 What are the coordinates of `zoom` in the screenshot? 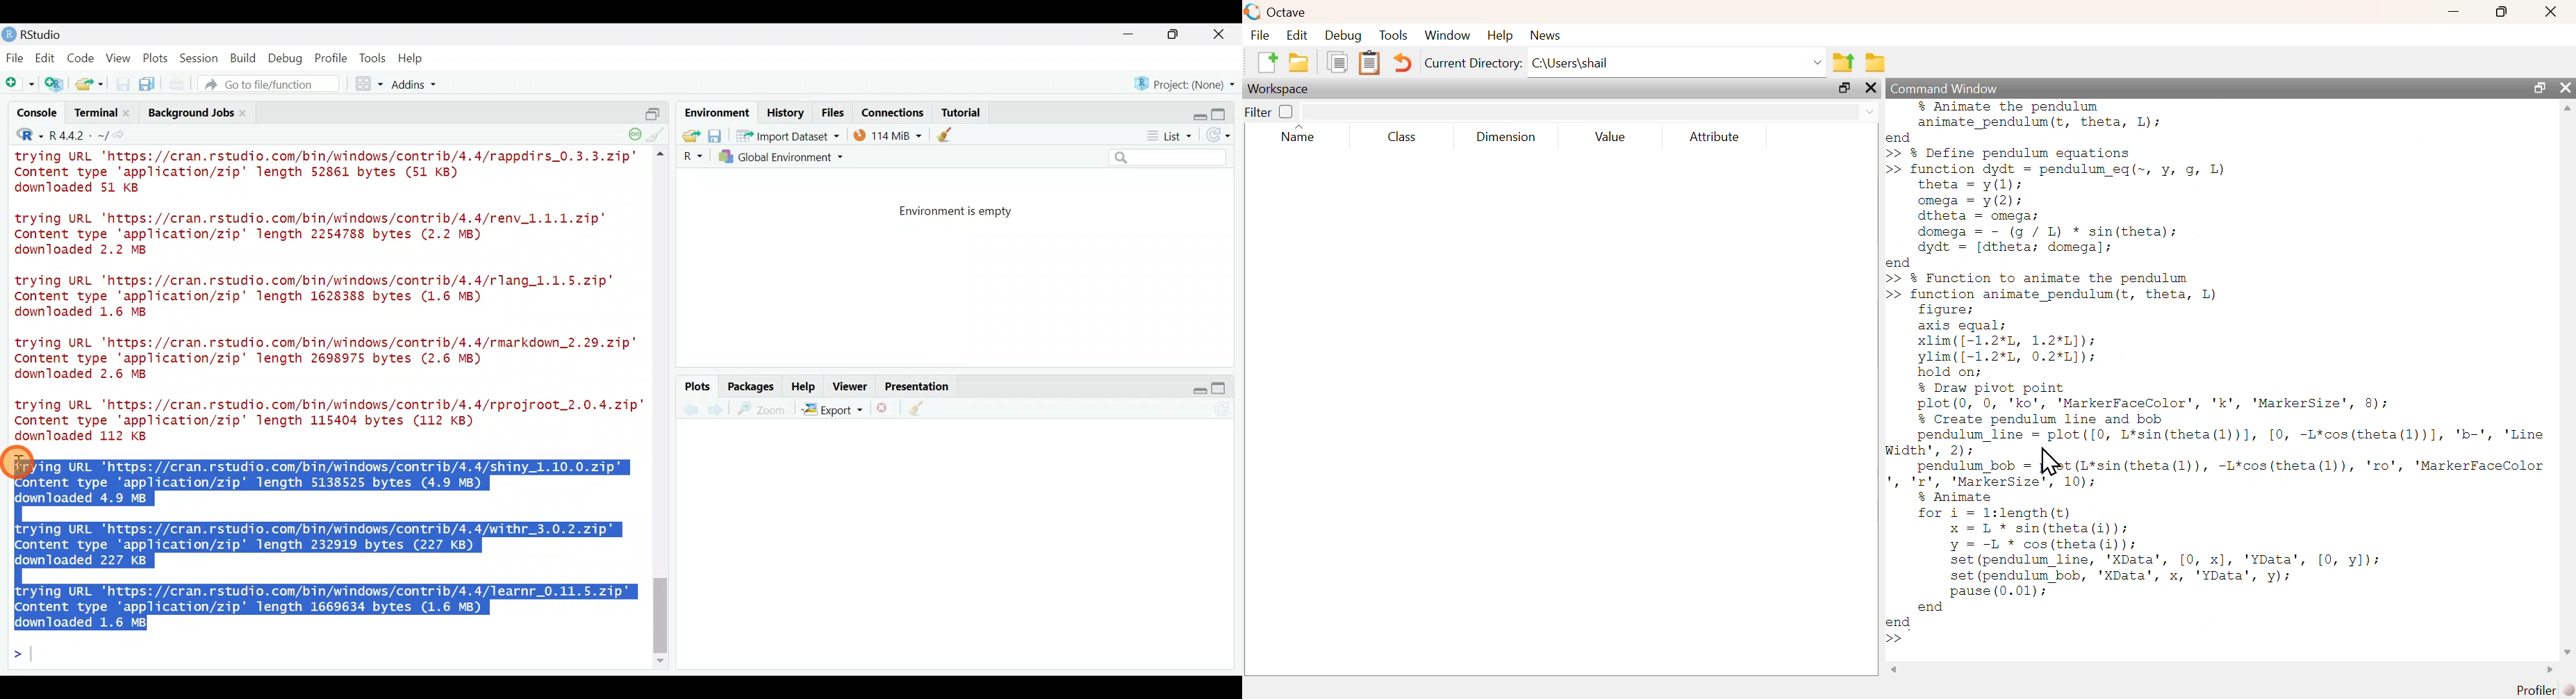 It's located at (764, 410).